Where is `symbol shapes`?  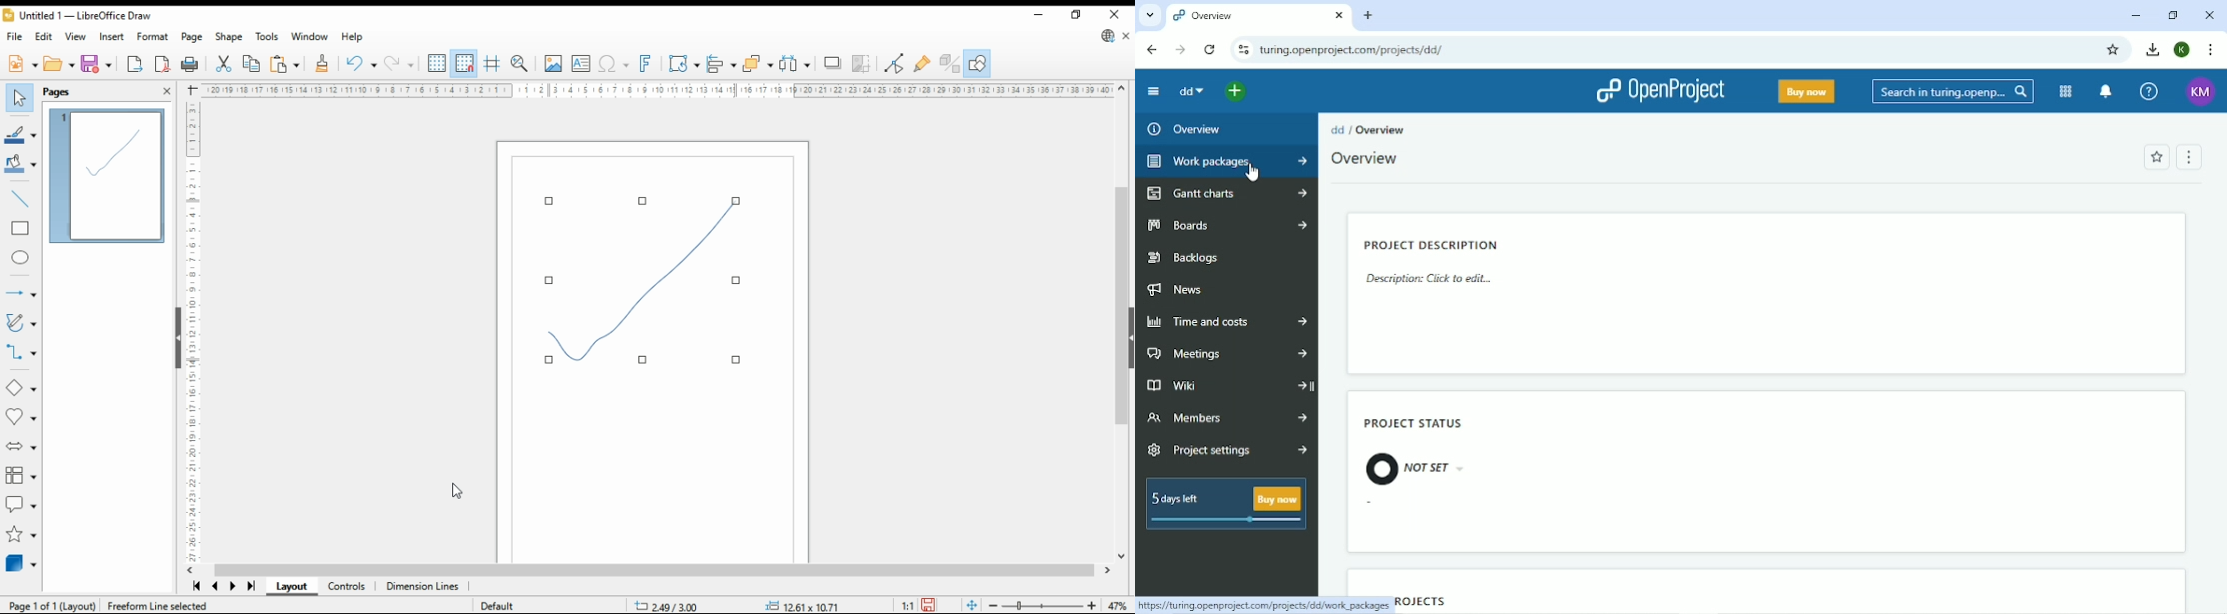 symbol shapes is located at coordinates (20, 418).